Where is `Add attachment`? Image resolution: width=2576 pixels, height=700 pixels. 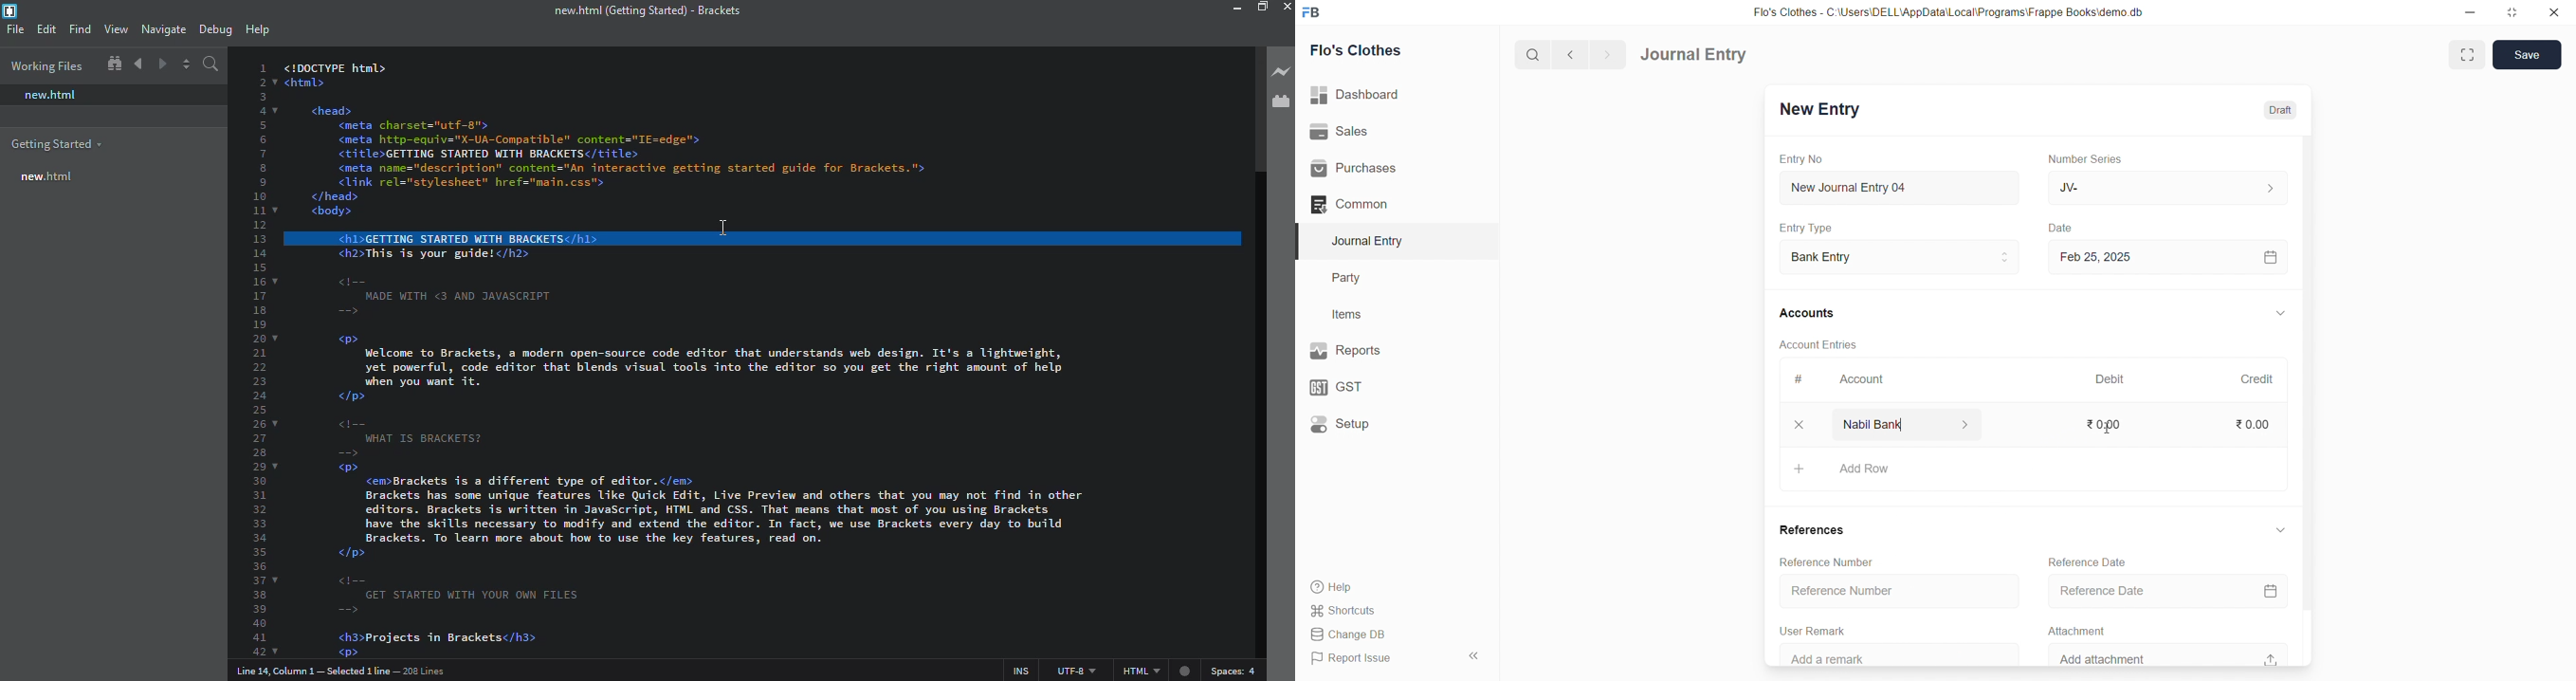 Add attachment is located at coordinates (2165, 653).